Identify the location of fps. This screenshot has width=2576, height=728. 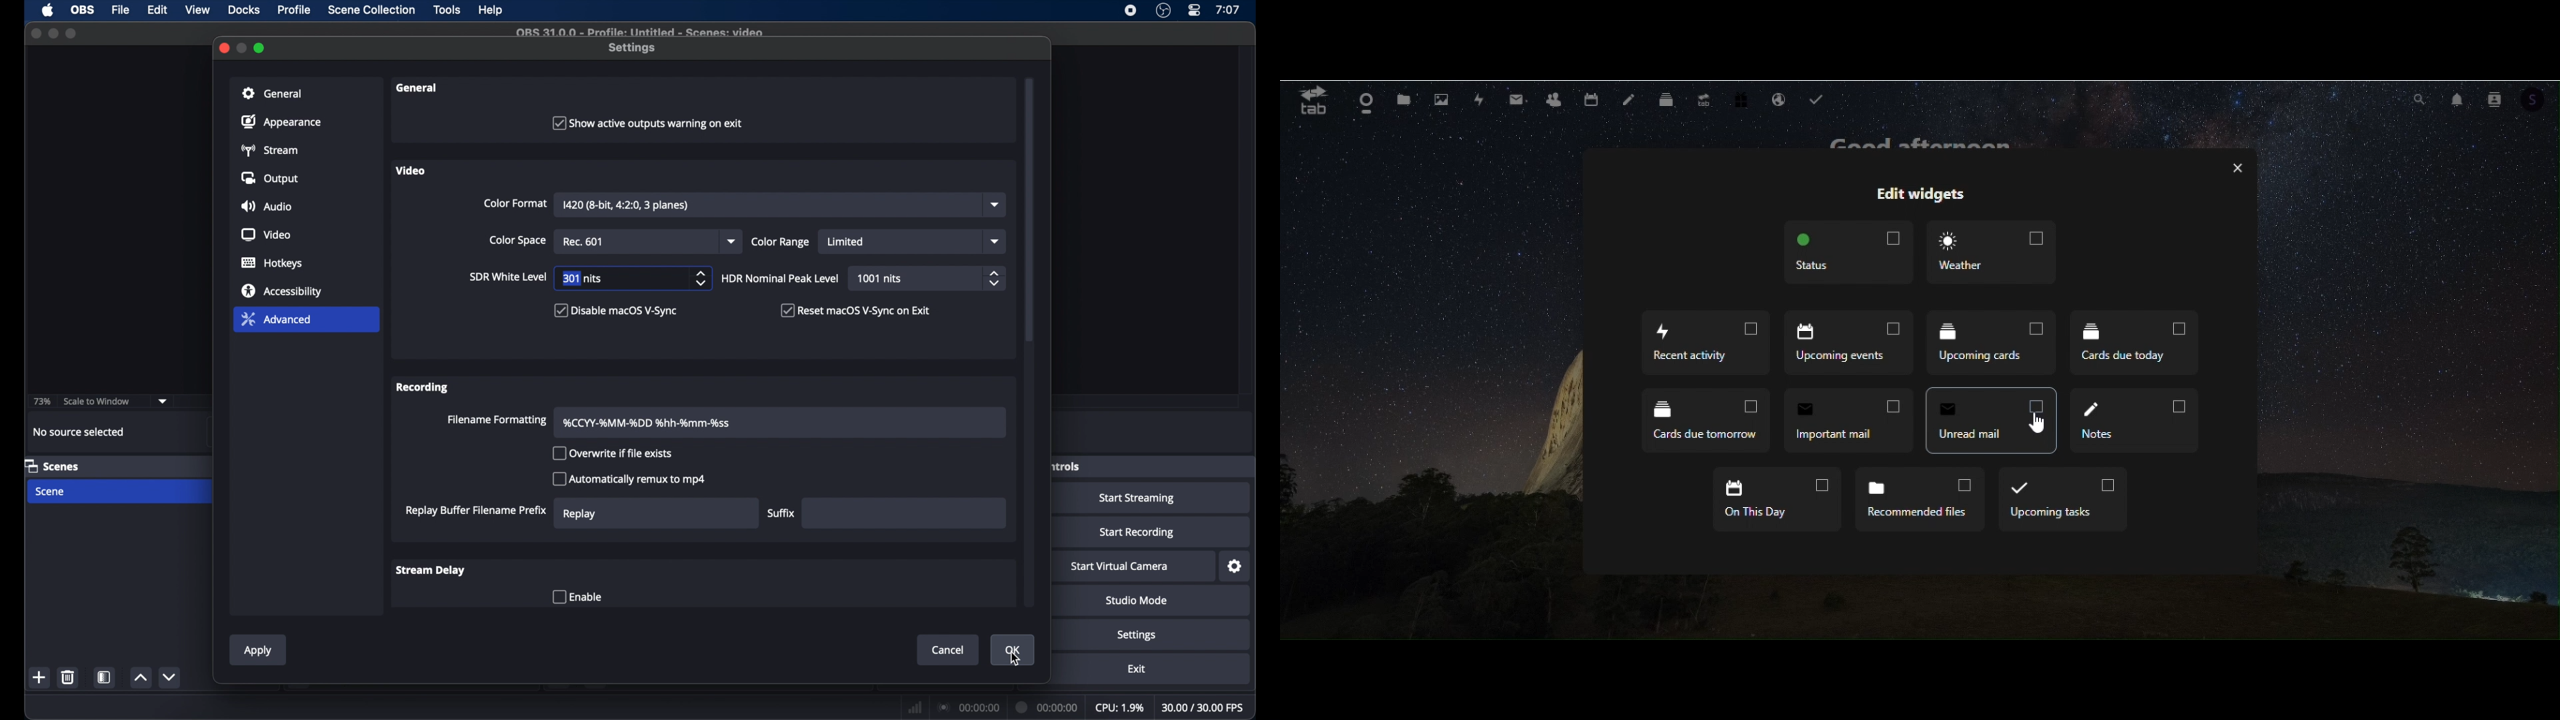
(1203, 708).